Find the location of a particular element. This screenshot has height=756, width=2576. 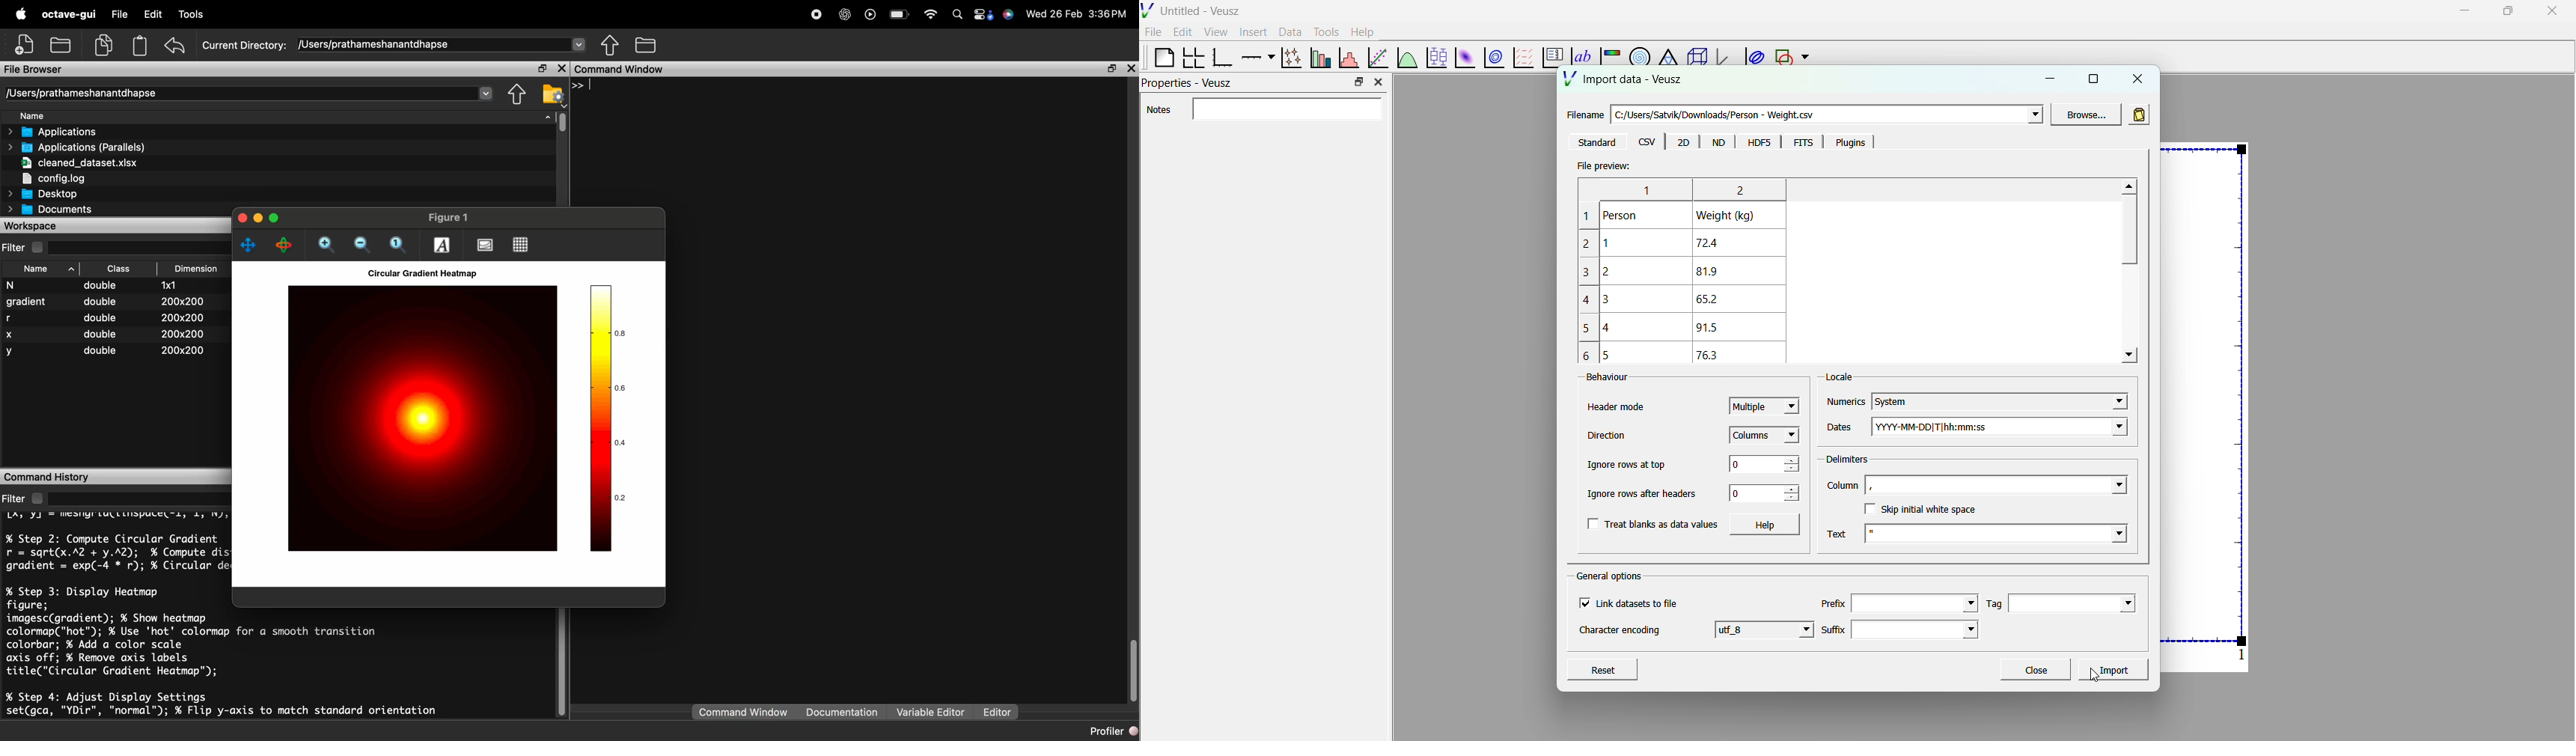

Character encoding is located at coordinates (1621, 633).